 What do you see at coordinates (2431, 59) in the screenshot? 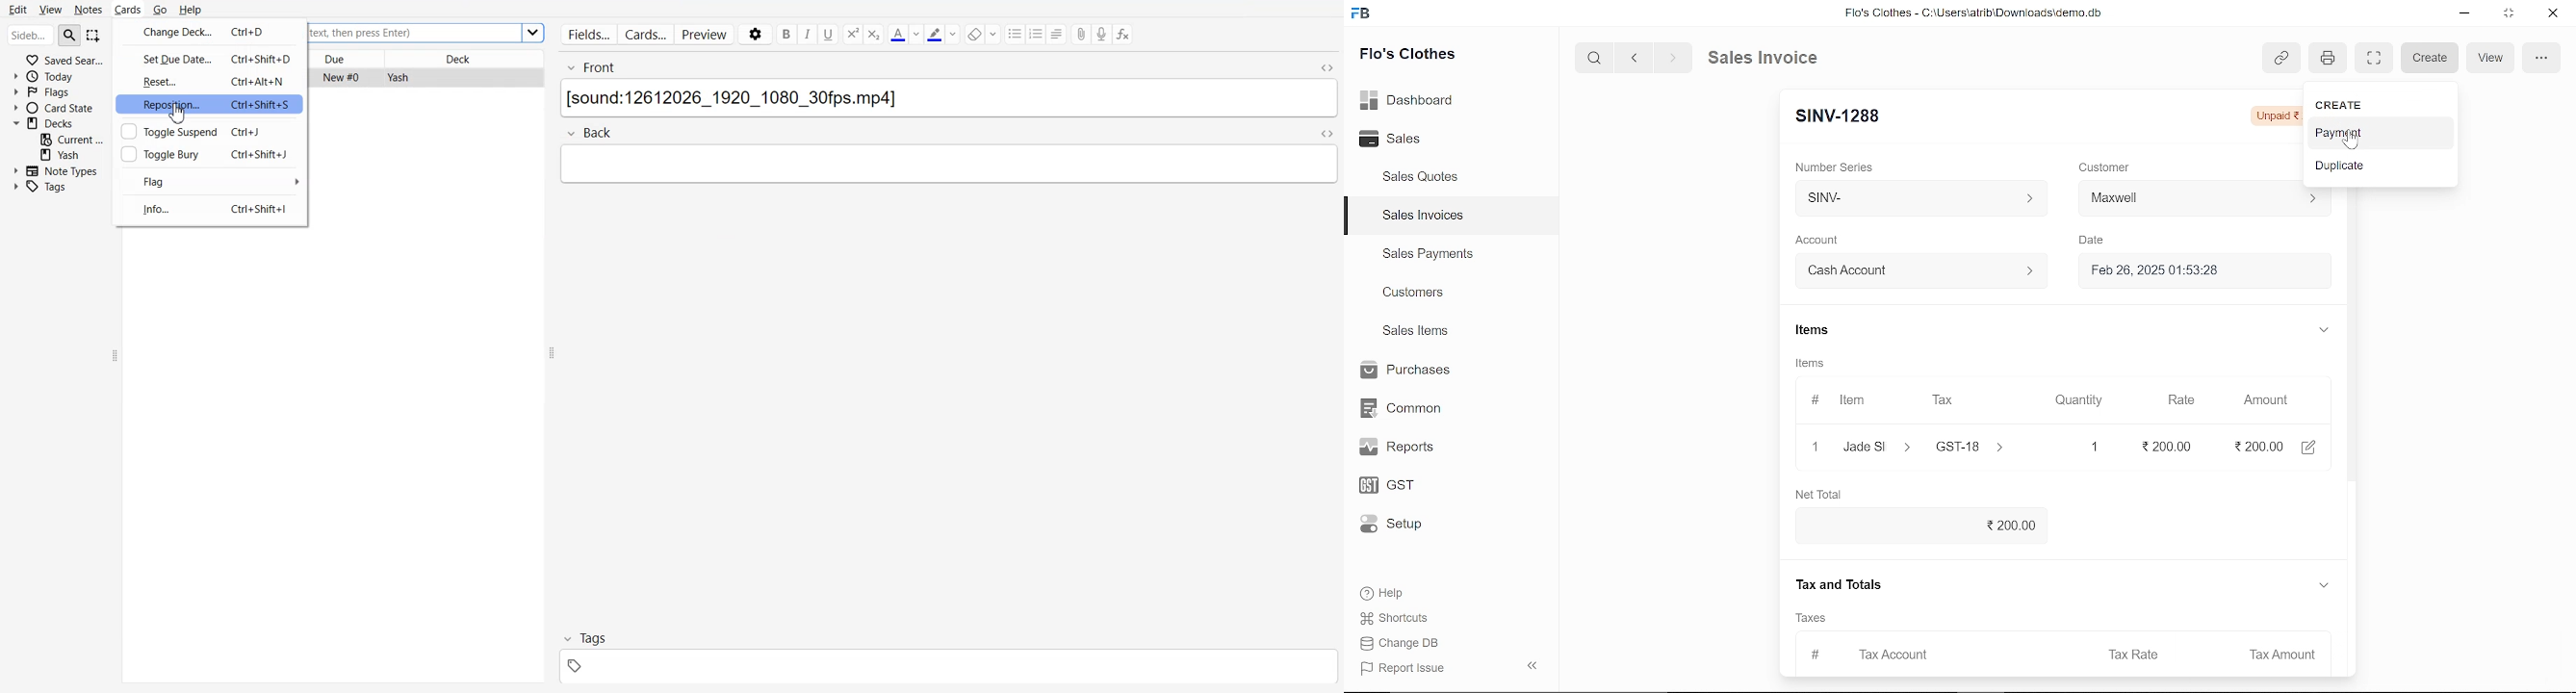
I see `Create` at bounding box center [2431, 59].